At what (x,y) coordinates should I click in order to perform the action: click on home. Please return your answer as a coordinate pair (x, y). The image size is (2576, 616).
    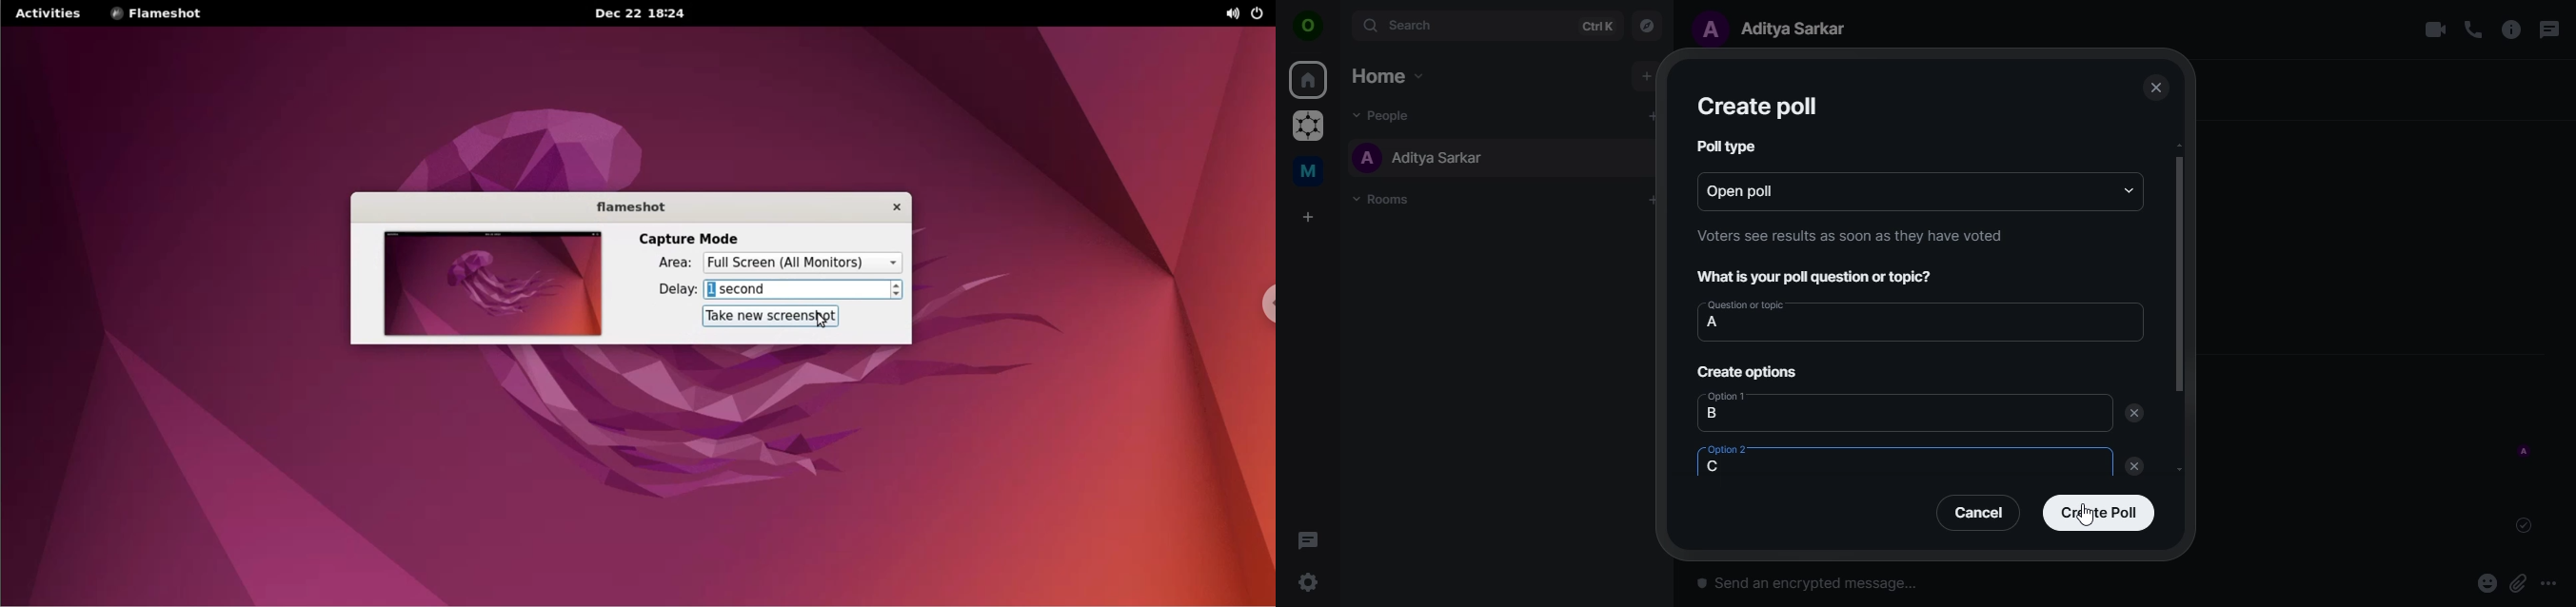
    Looking at the image, I should click on (1386, 75).